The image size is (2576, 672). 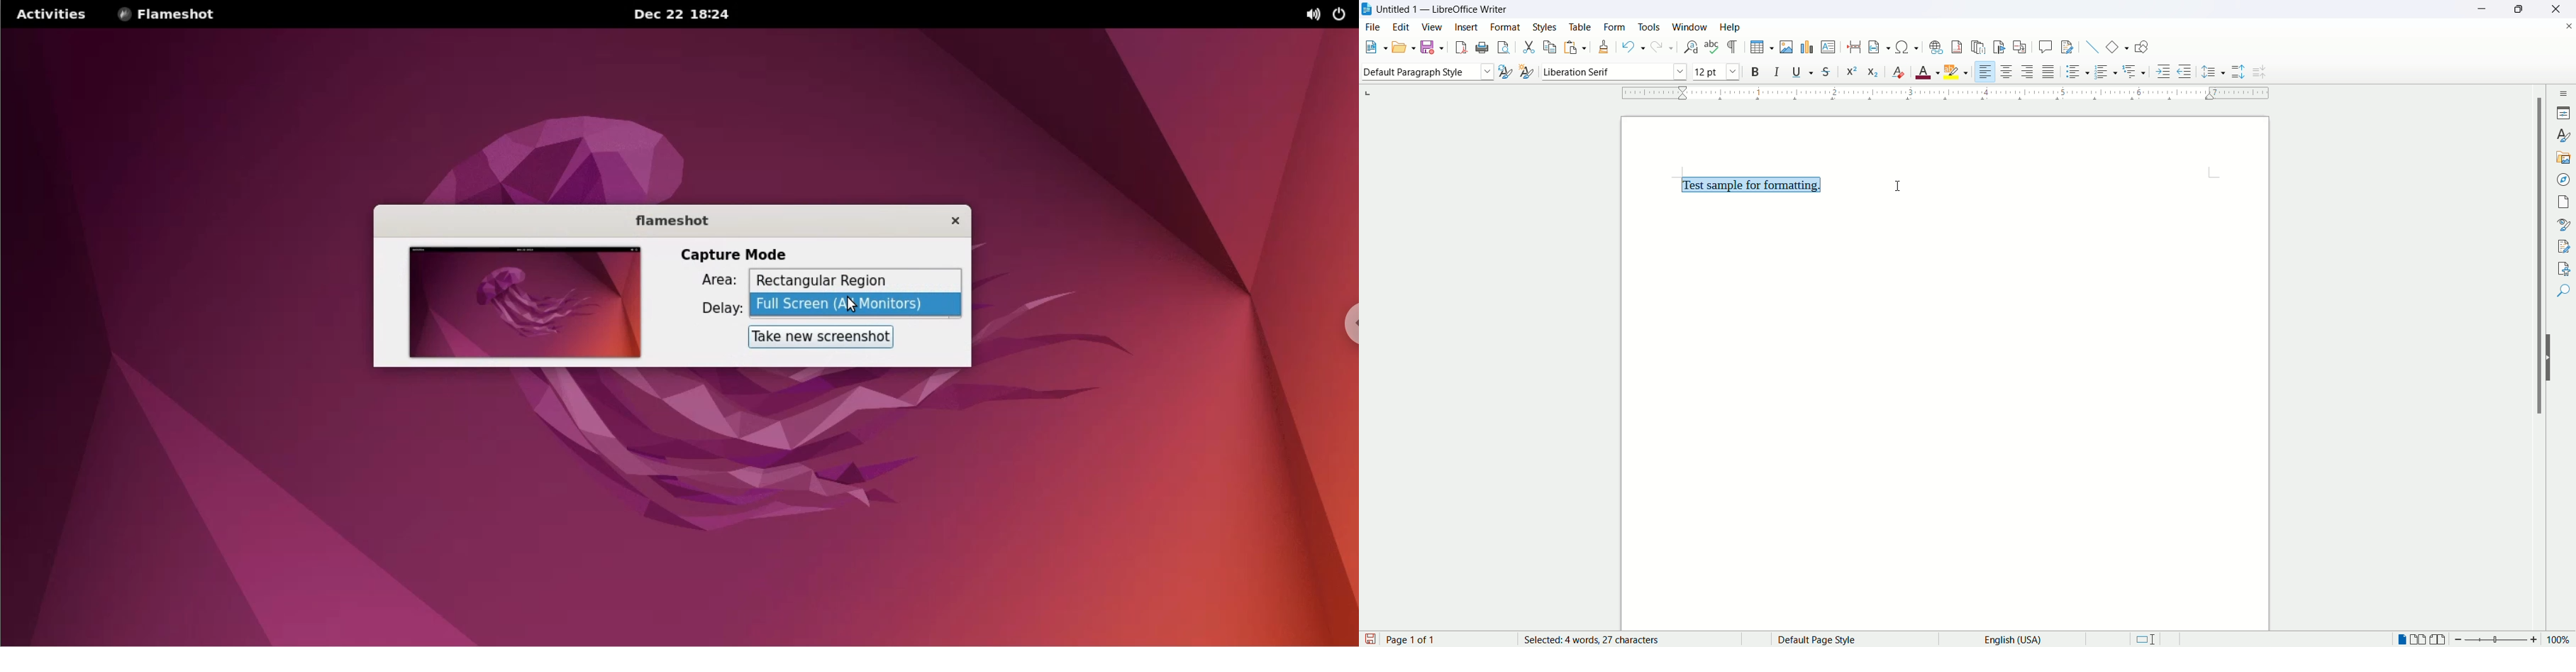 What do you see at coordinates (1757, 71) in the screenshot?
I see `bold` at bounding box center [1757, 71].